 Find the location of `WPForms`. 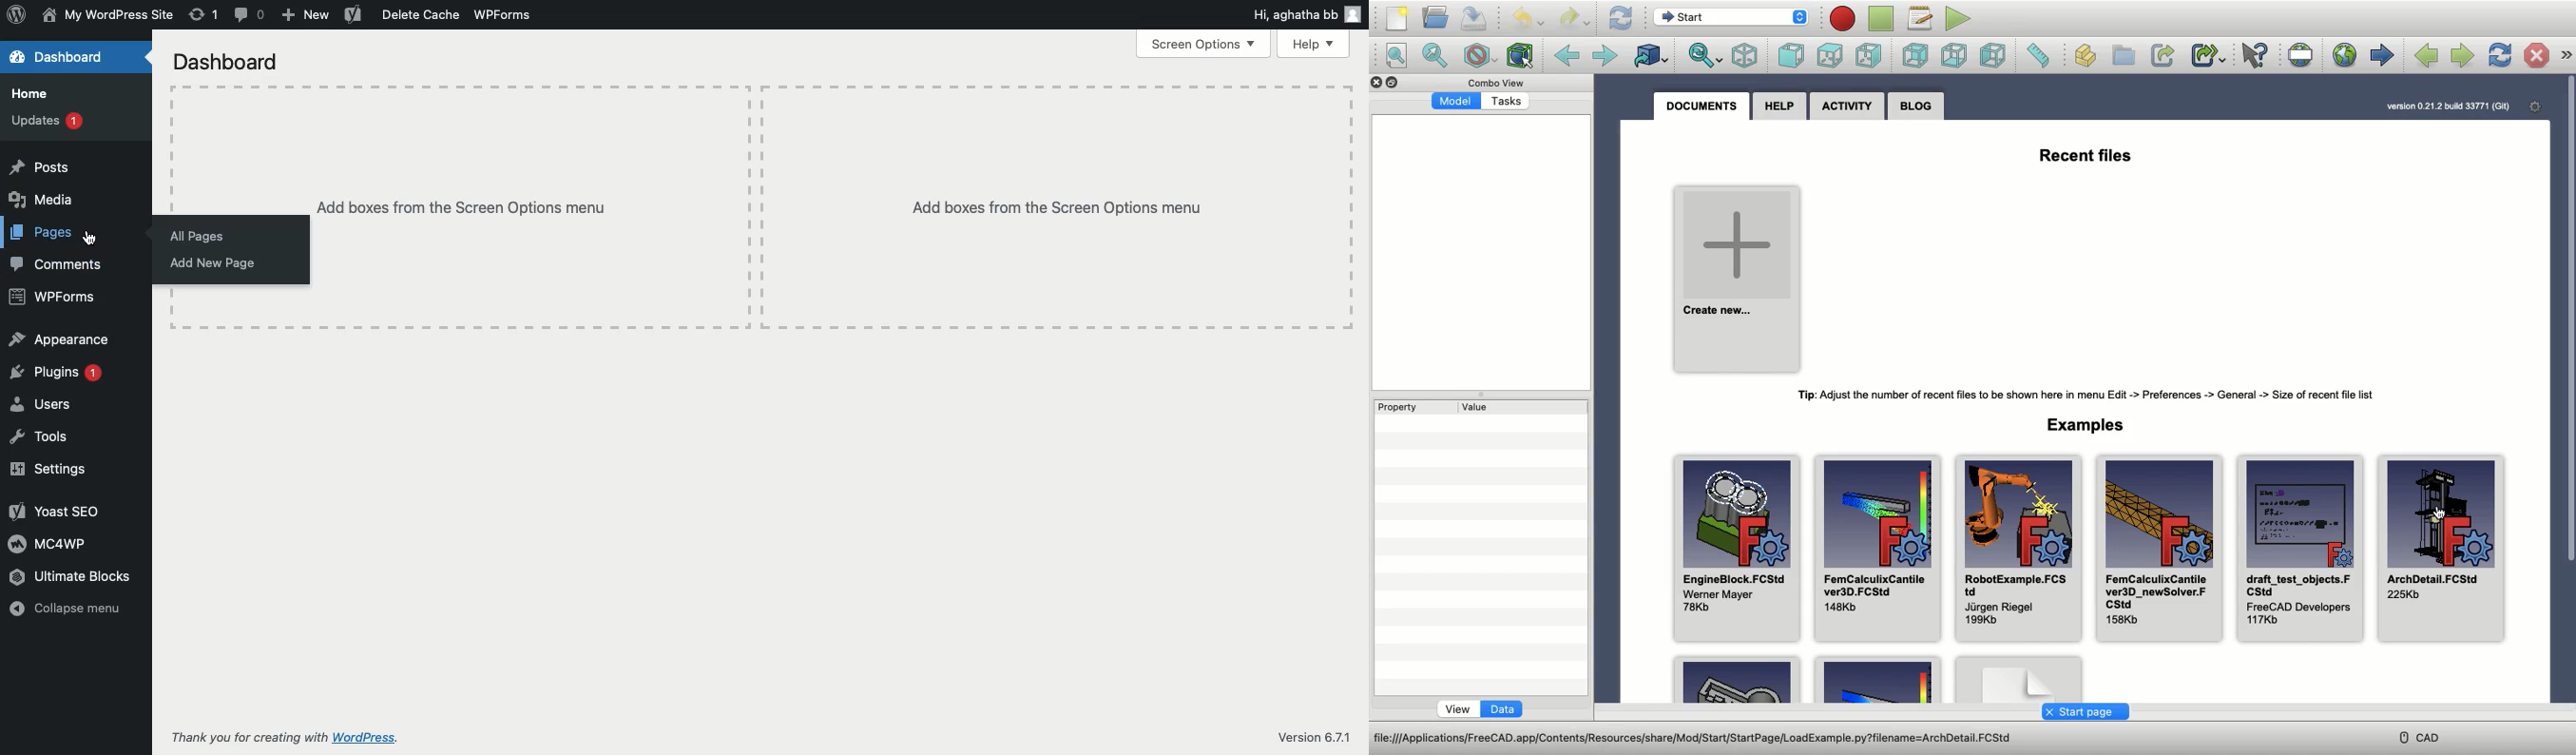

WPForms is located at coordinates (50, 299).